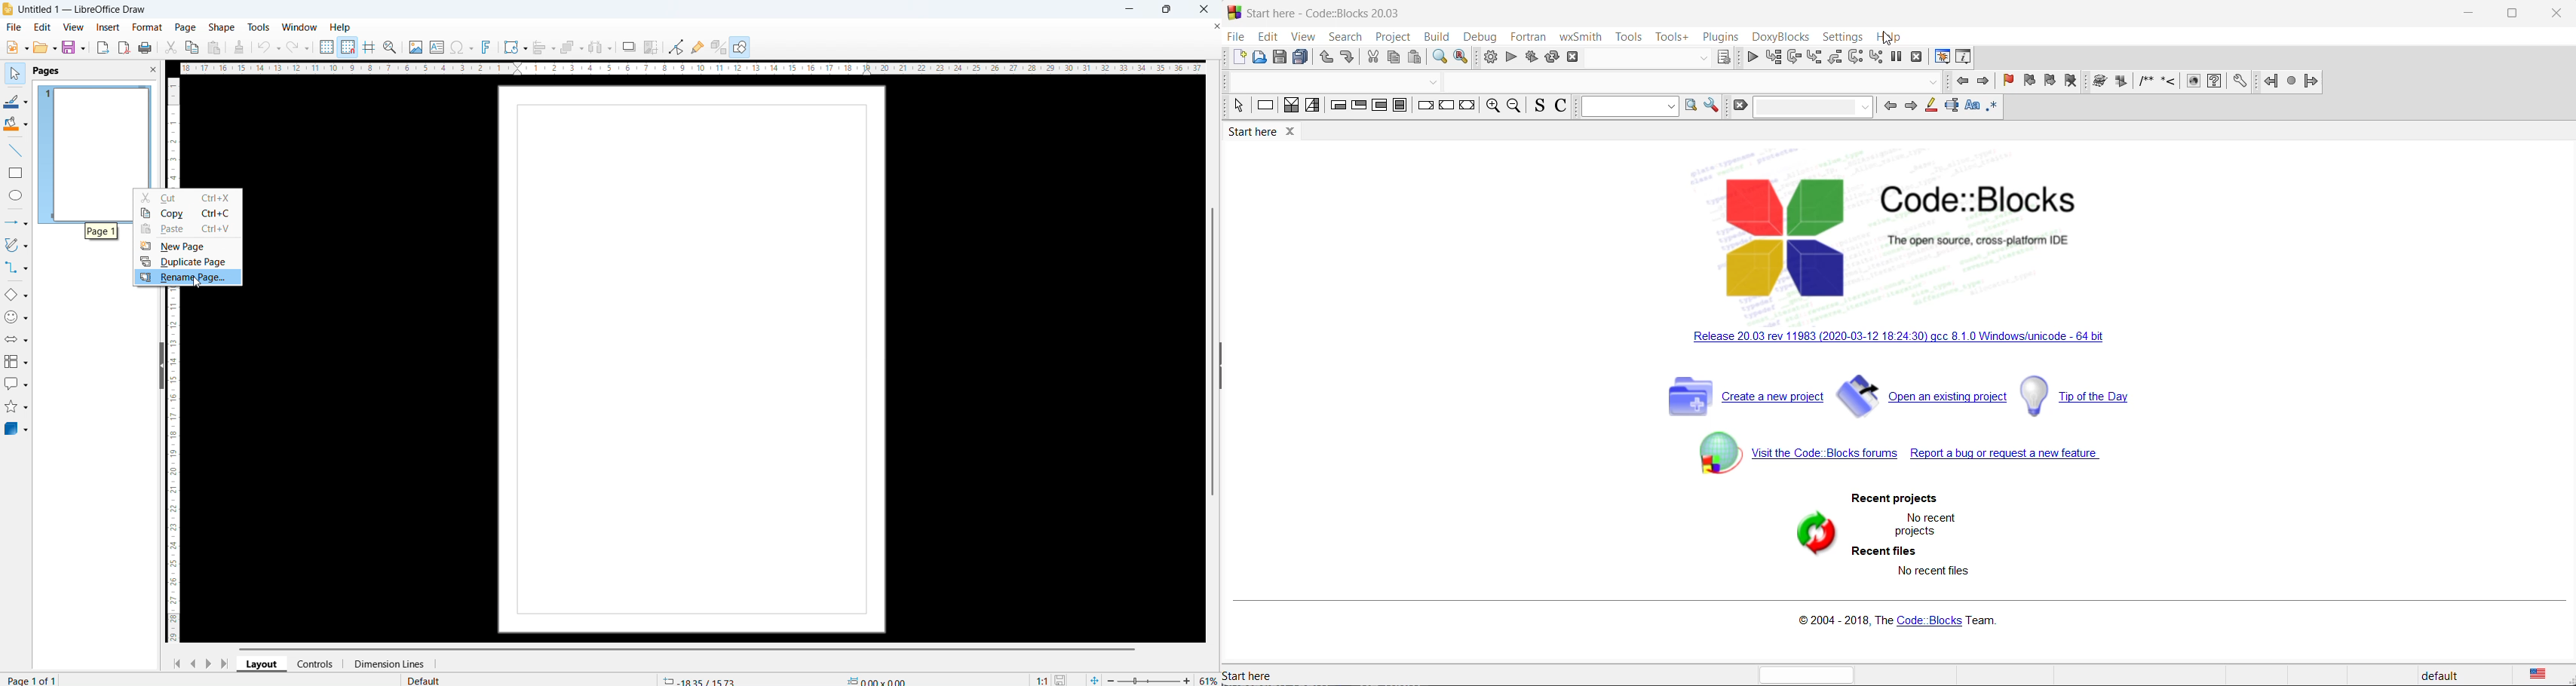 This screenshot has width=2576, height=700. What do you see at coordinates (262, 664) in the screenshot?
I see `layout` at bounding box center [262, 664].